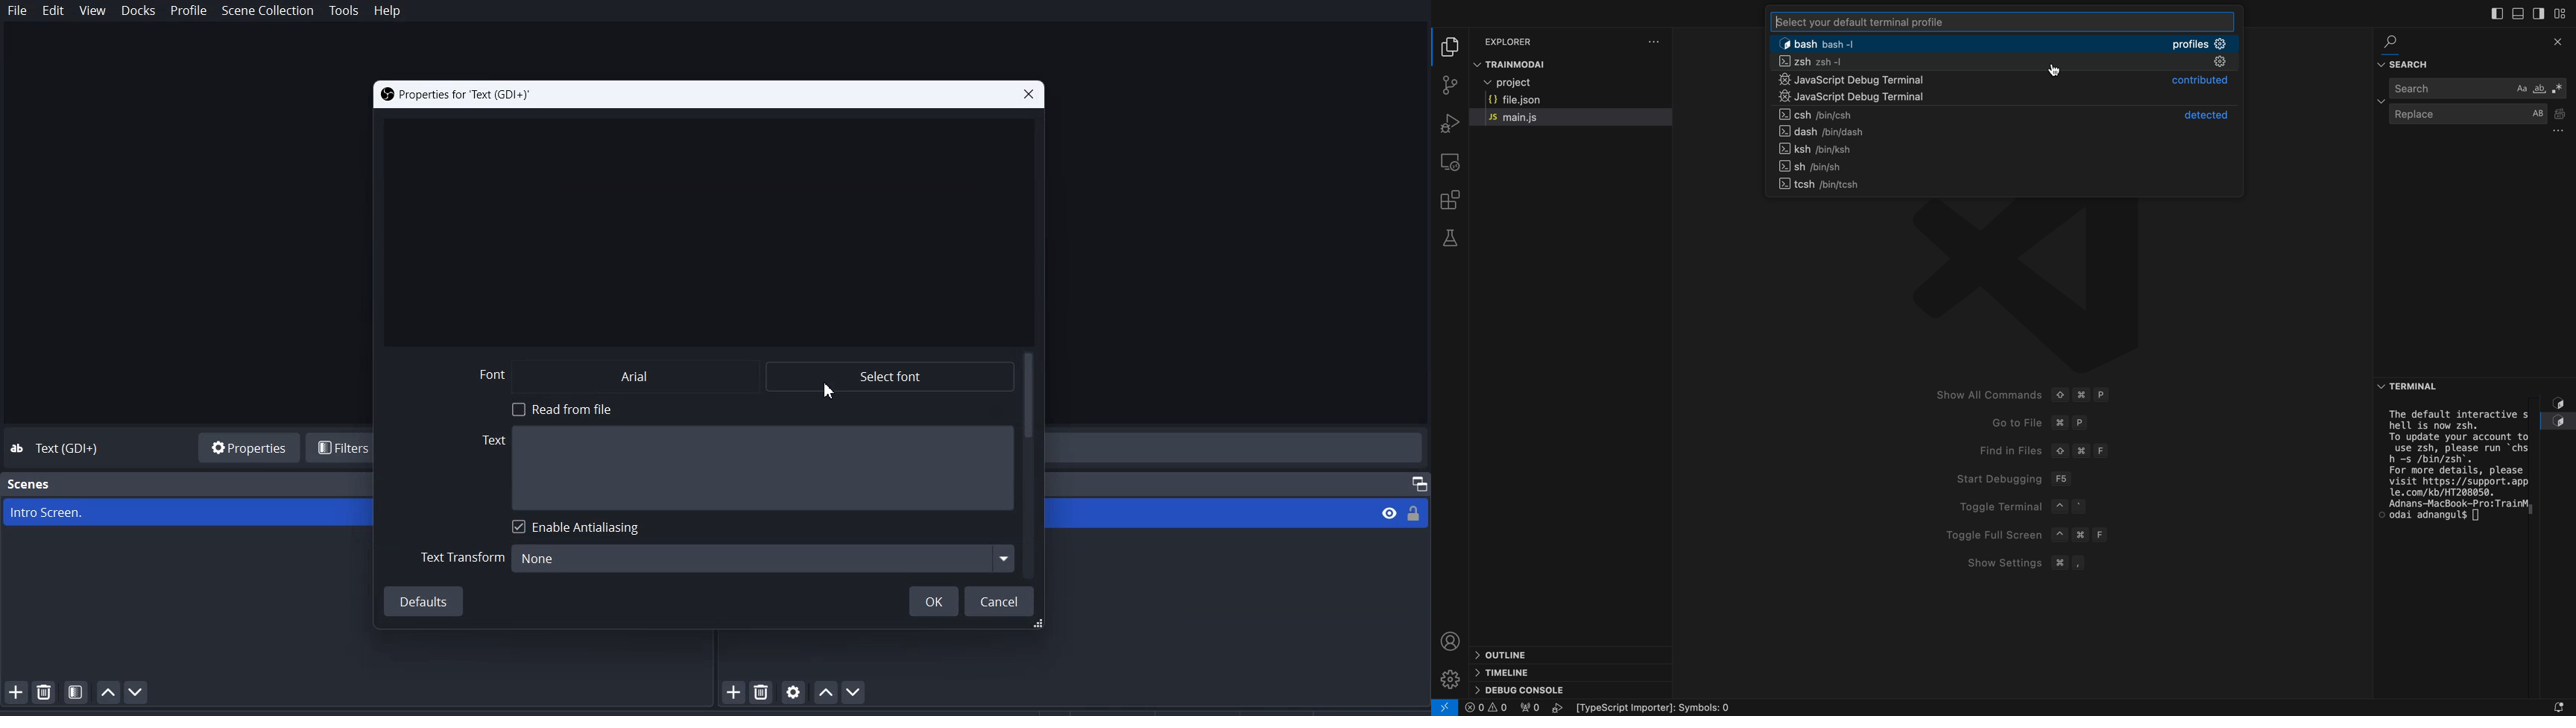 This screenshot has height=728, width=2576. Describe the element at coordinates (830, 392) in the screenshot. I see `Cursor` at that location.